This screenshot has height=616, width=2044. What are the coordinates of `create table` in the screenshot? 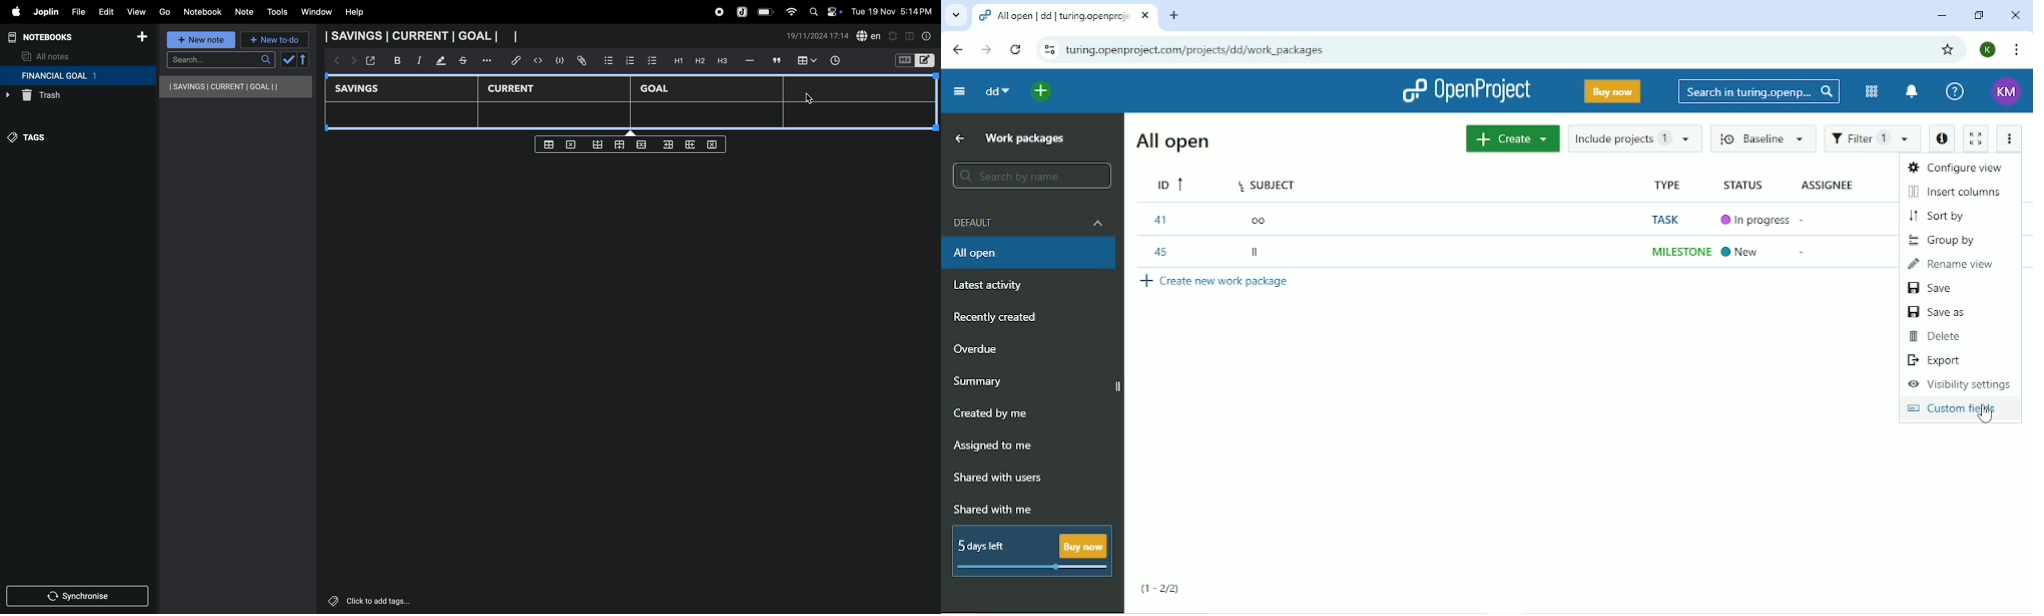 It's located at (549, 144).